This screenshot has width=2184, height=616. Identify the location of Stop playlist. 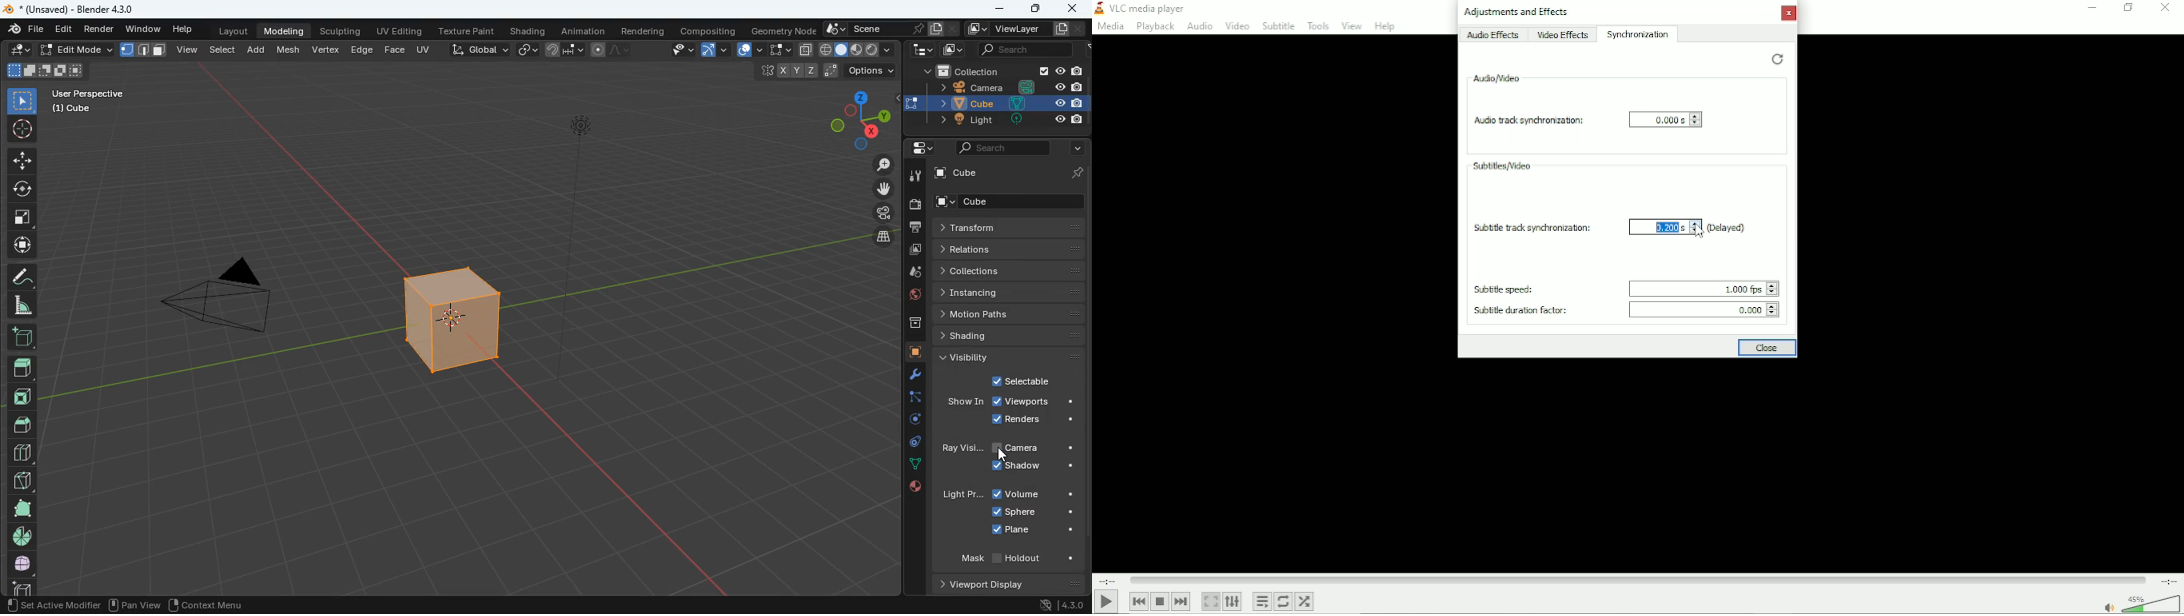
(1160, 602).